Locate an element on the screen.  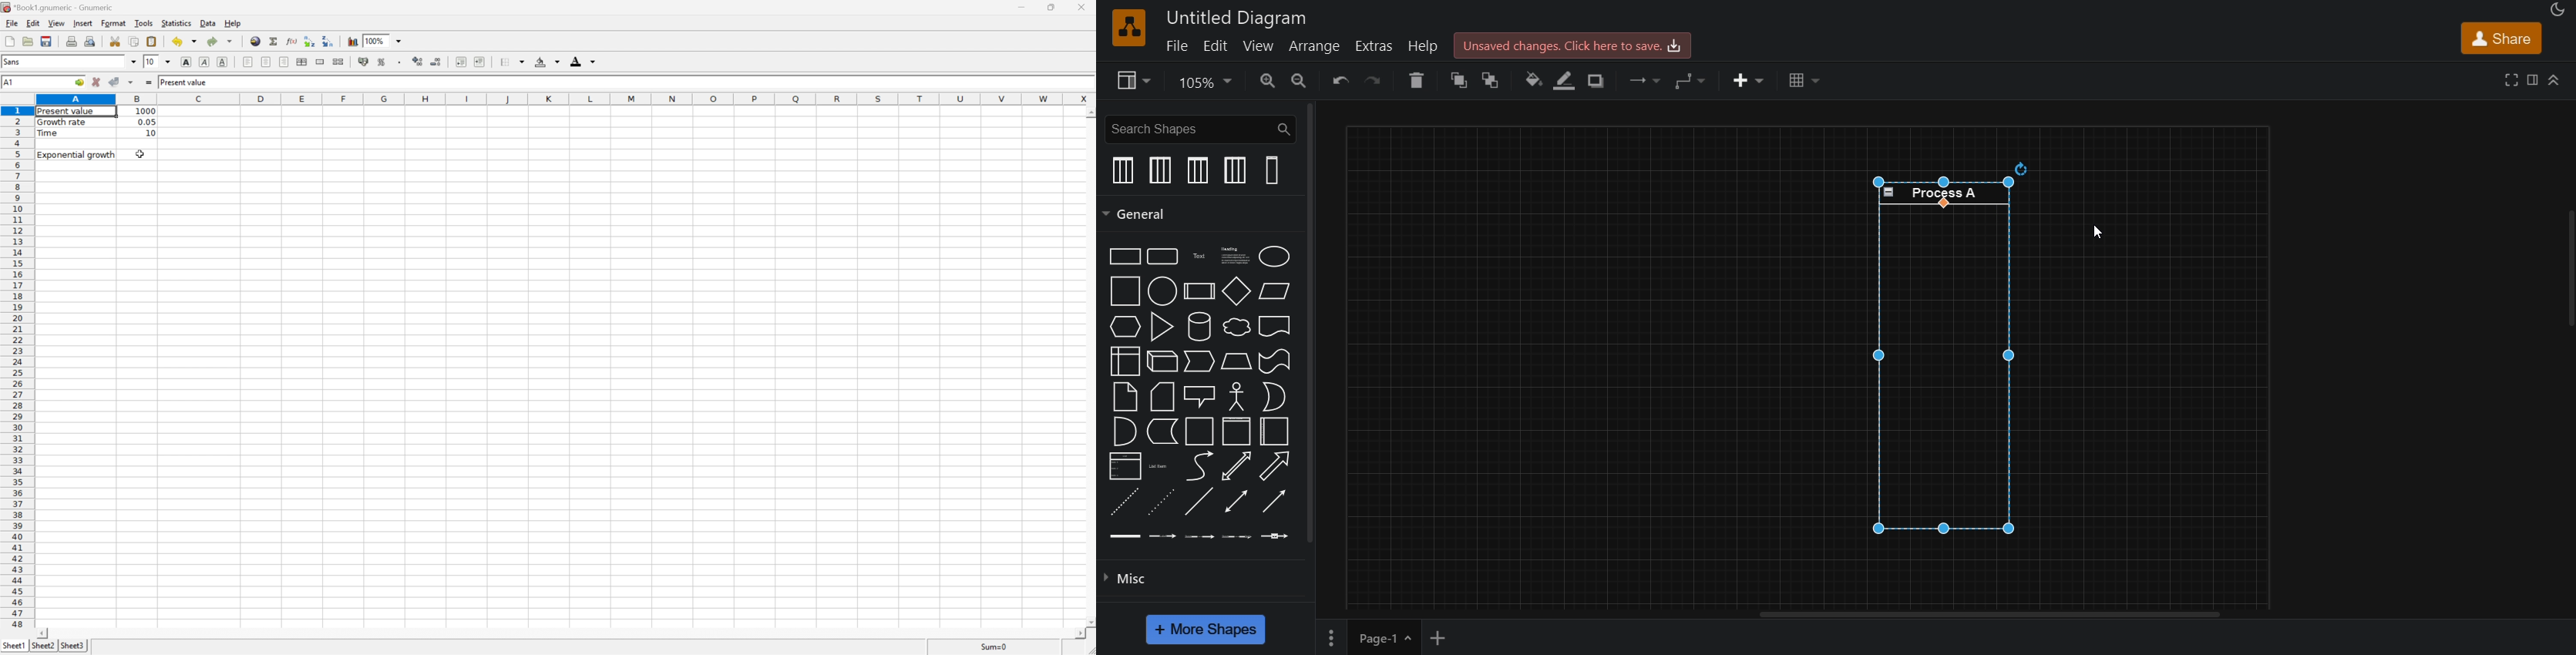
connector with label is located at coordinates (1164, 536).